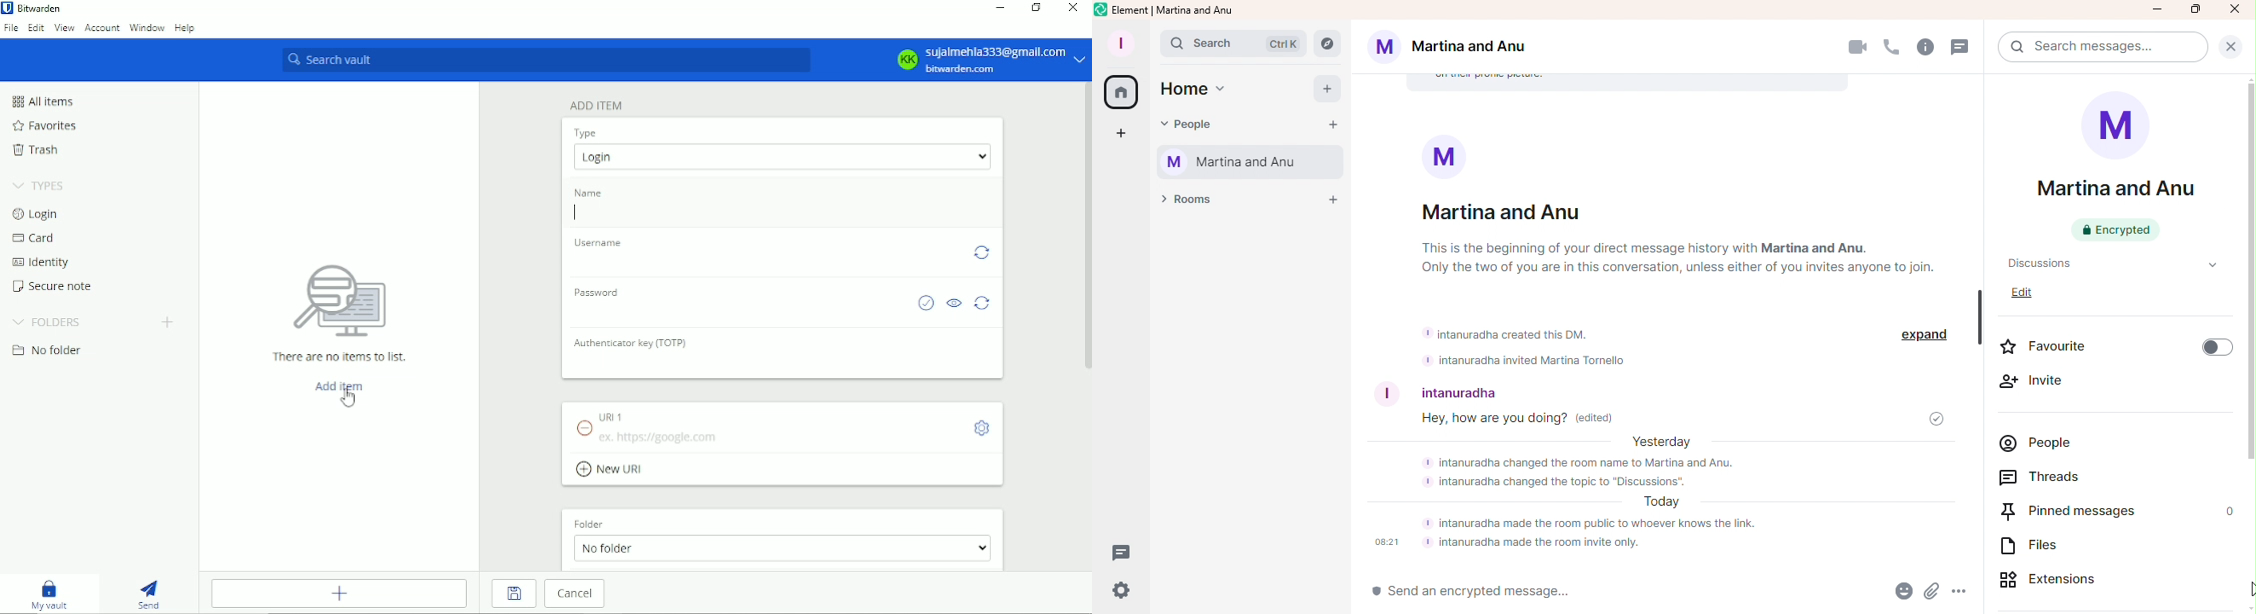 The width and height of the screenshot is (2268, 616). I want to click on bitwarden logo, so click(7, 7).